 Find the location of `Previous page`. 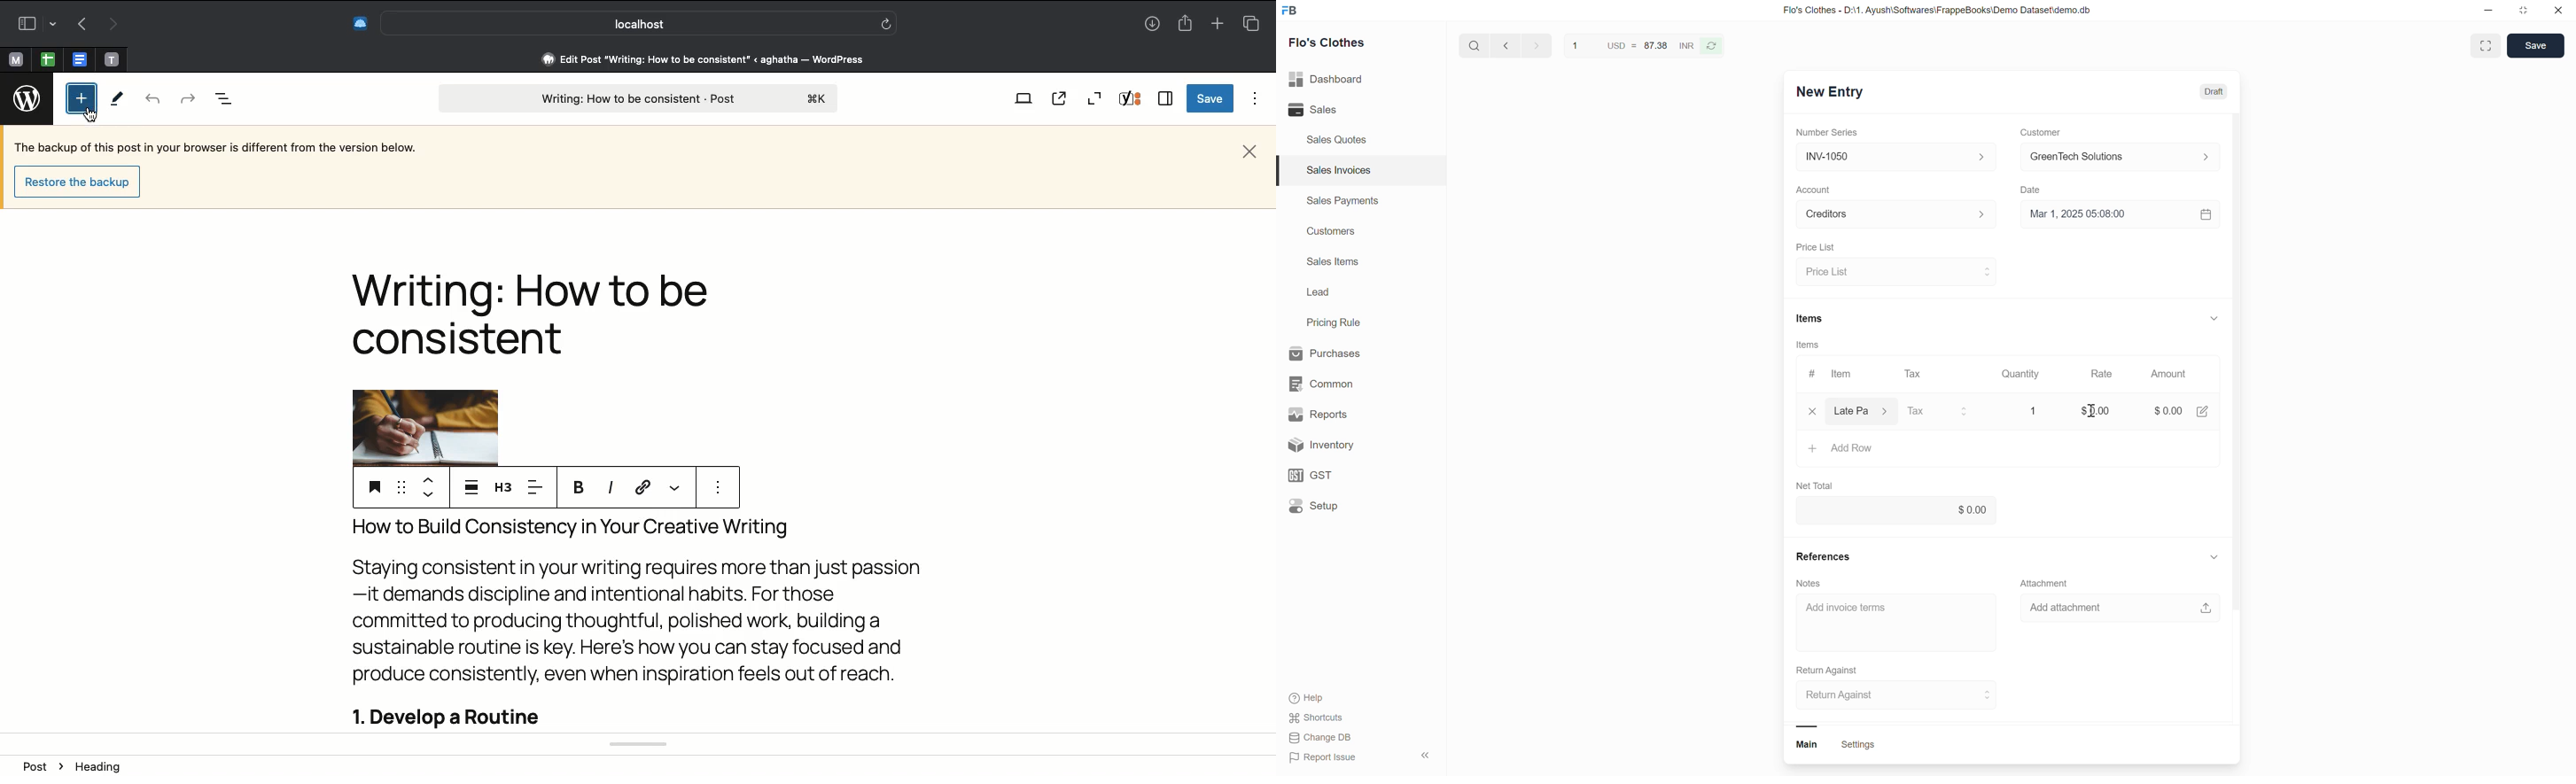

Previous page is located at coordinates (79, 26).